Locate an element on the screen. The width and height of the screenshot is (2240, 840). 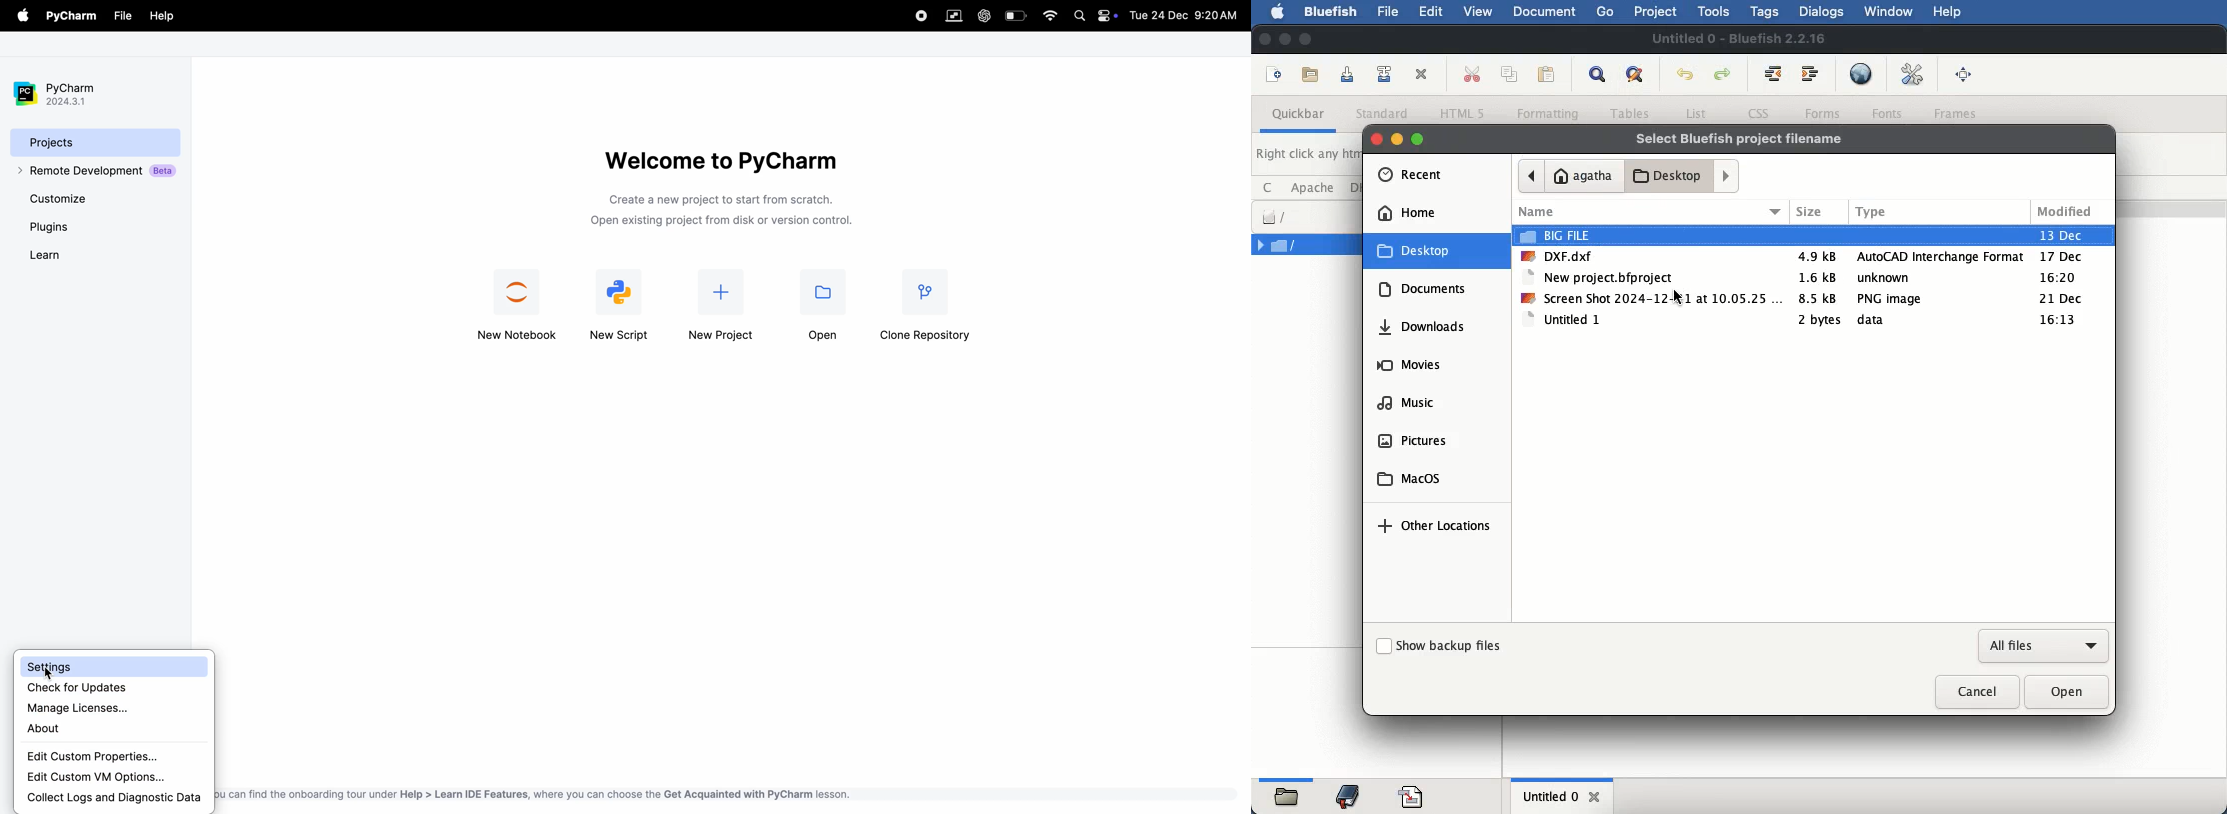
view is located at coordinates (1477, 14).